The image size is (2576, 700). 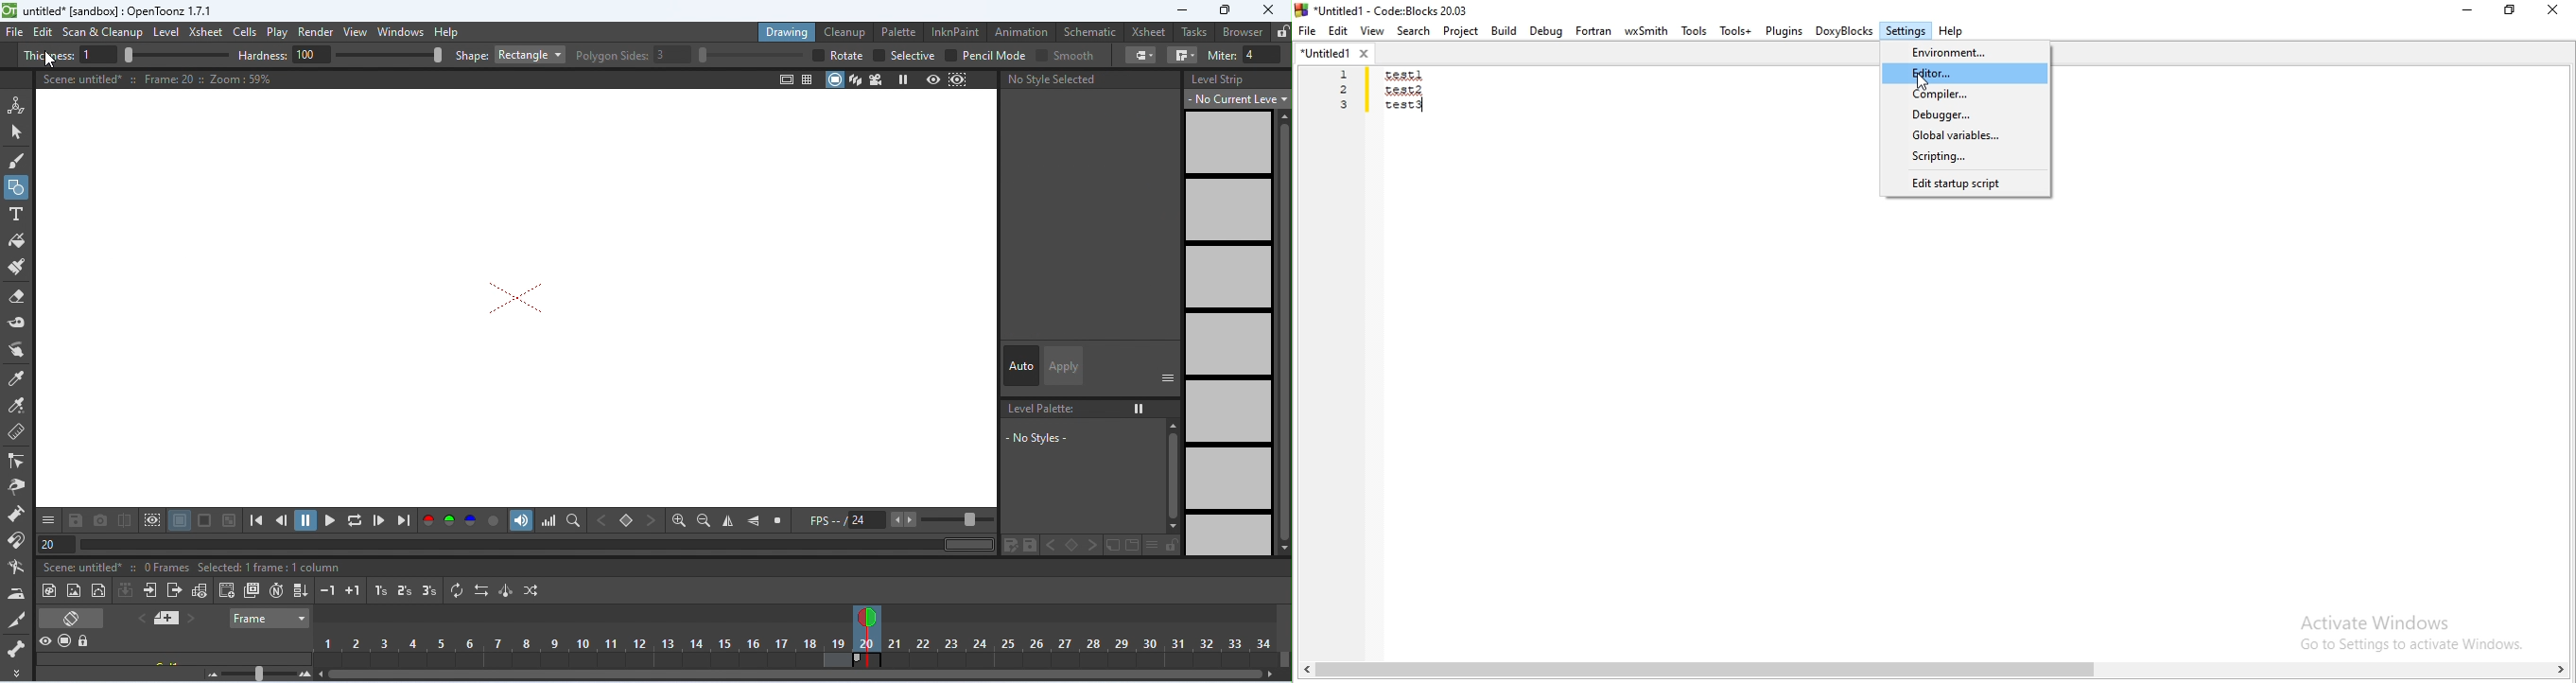 What do you see at coordinates (1335, 53) in the screenshot?
I see `untitled` at bounding box center [1335, 53].